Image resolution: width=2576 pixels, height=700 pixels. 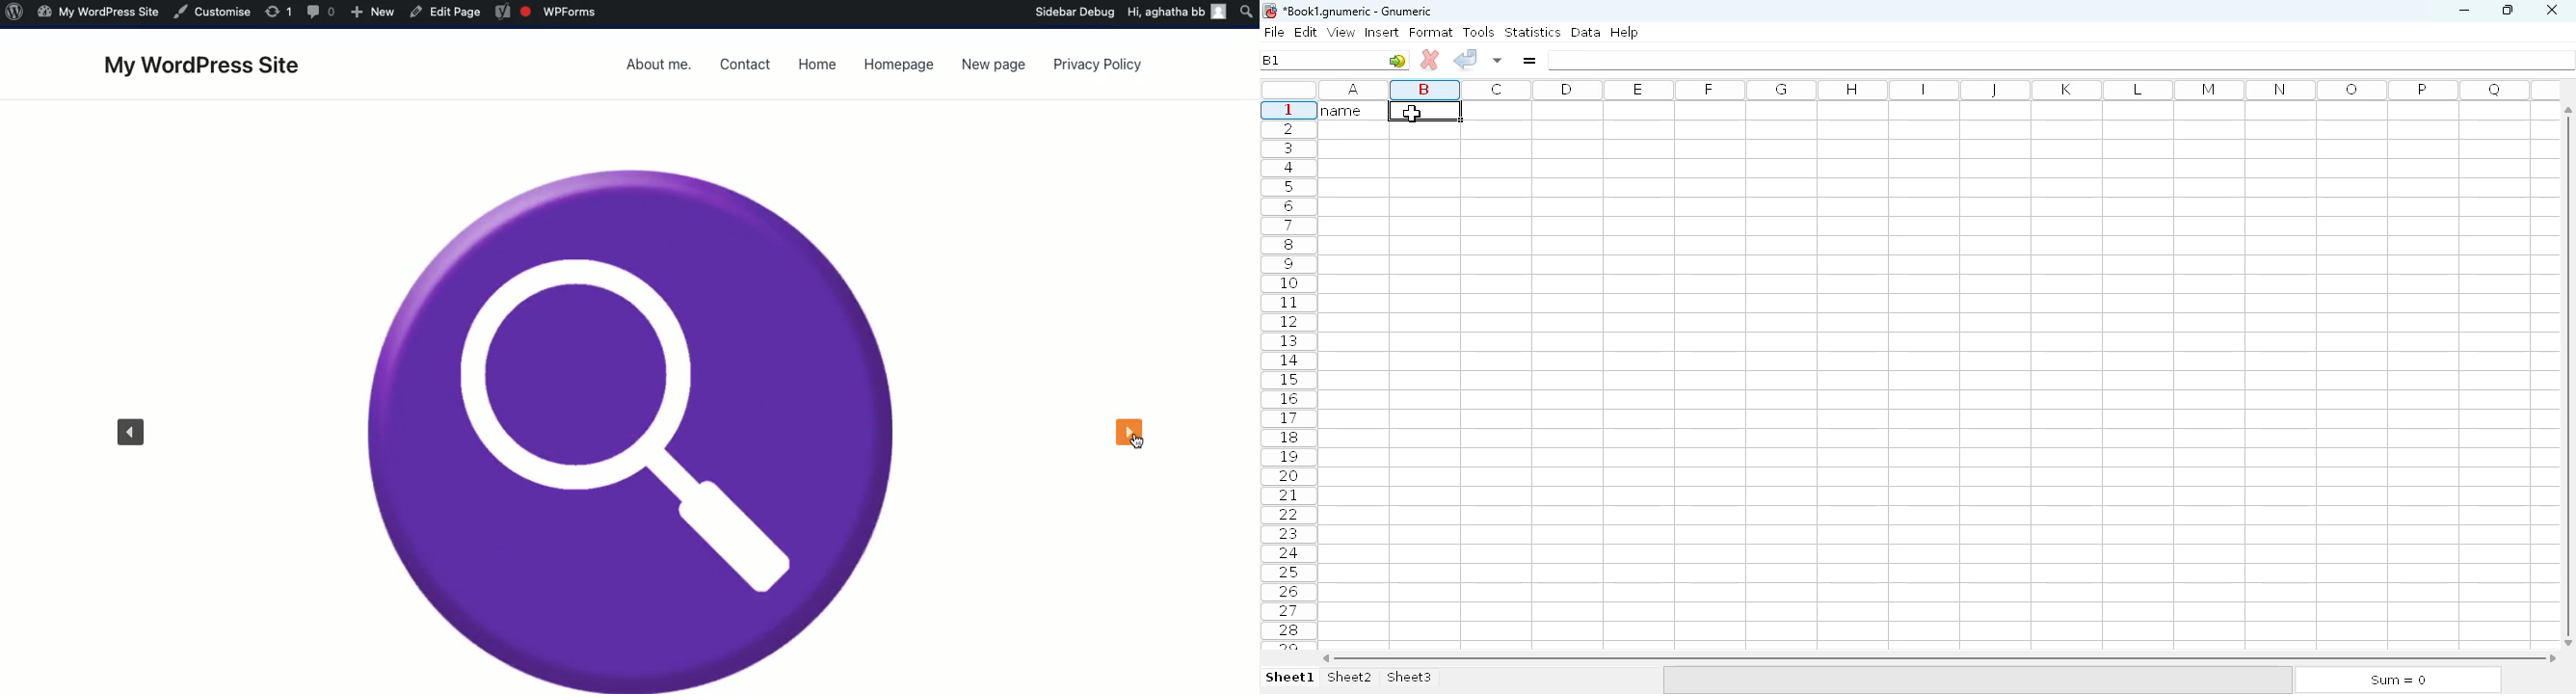 What do you see at coordinates (1498, 60) in the screenshot?
I see `accept change in multiple cells` at bounding box center [1498, 60].